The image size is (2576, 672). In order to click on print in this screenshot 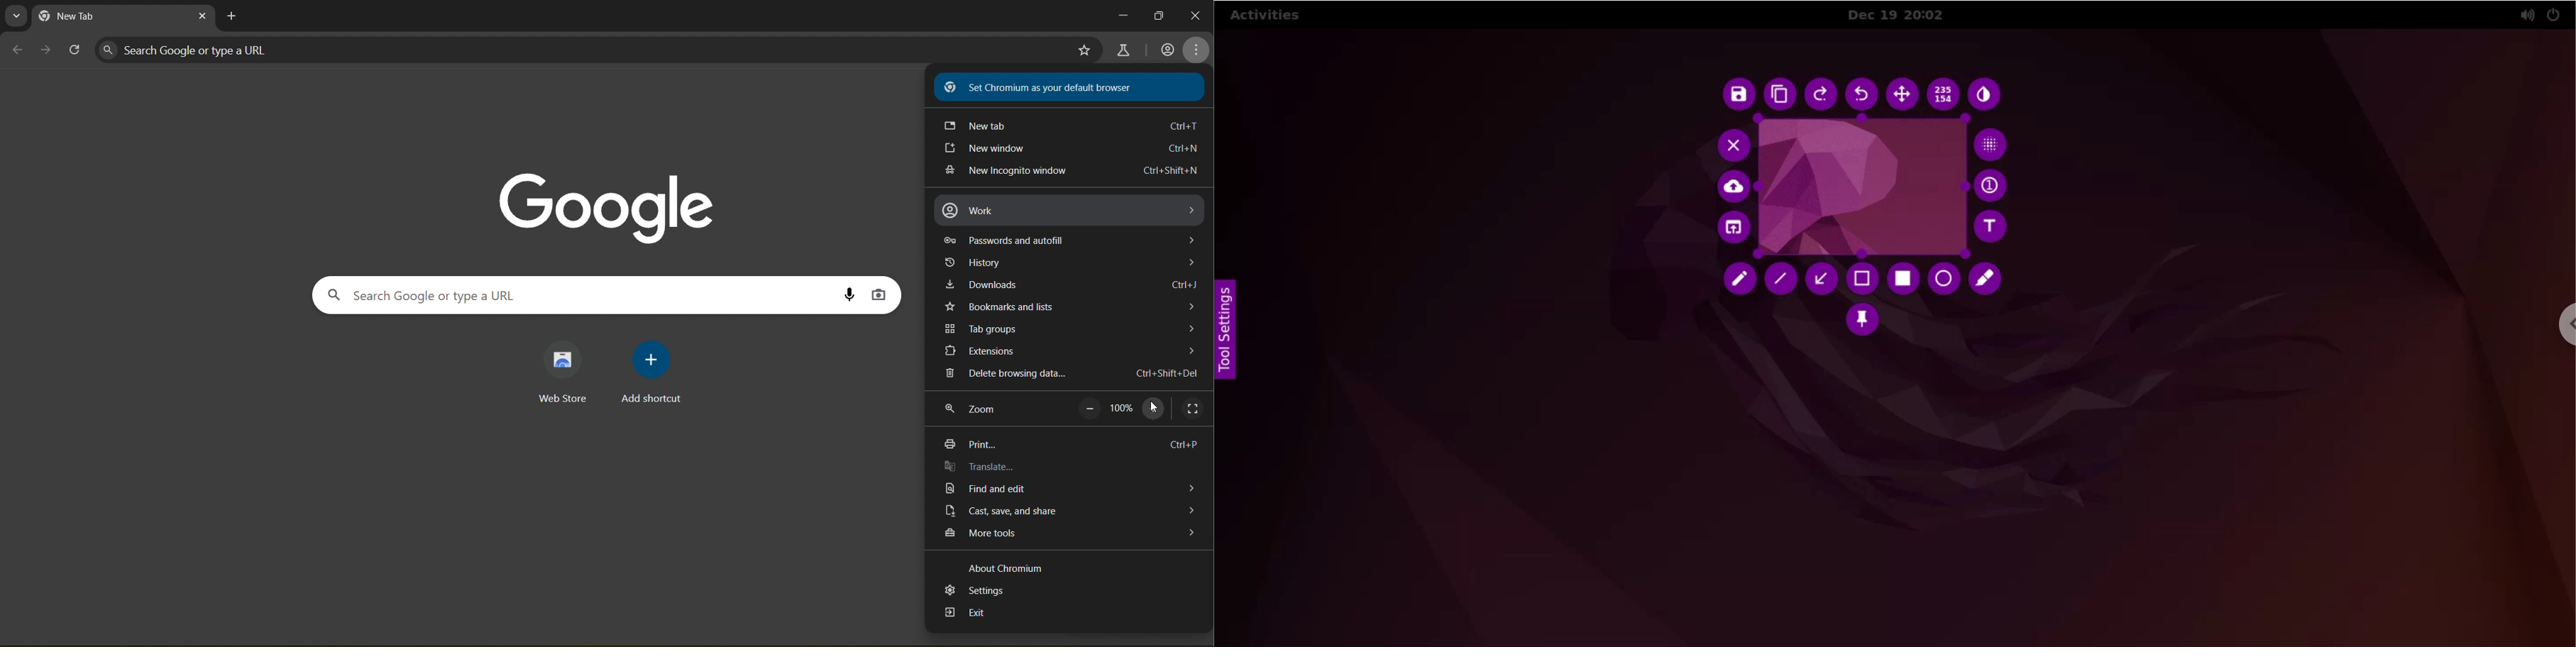, I will do `click(1072, 442)`.